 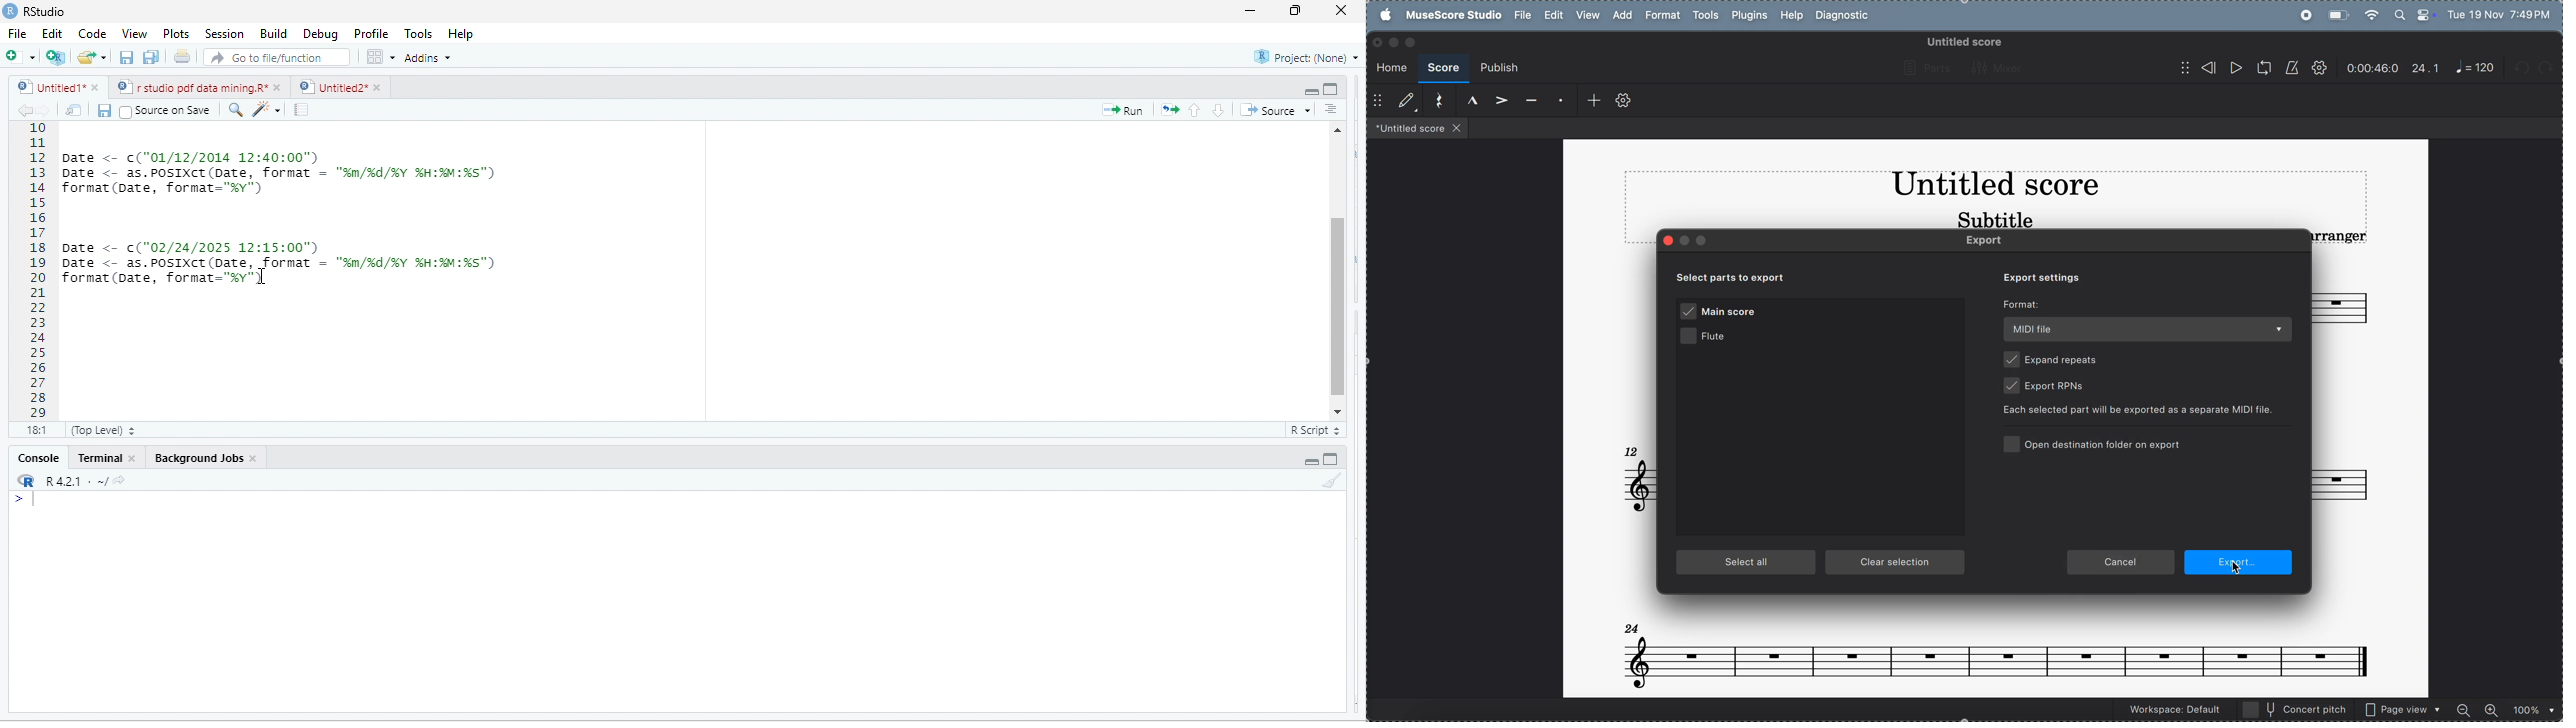 I want to click on Session, so click(x=222, y=34).